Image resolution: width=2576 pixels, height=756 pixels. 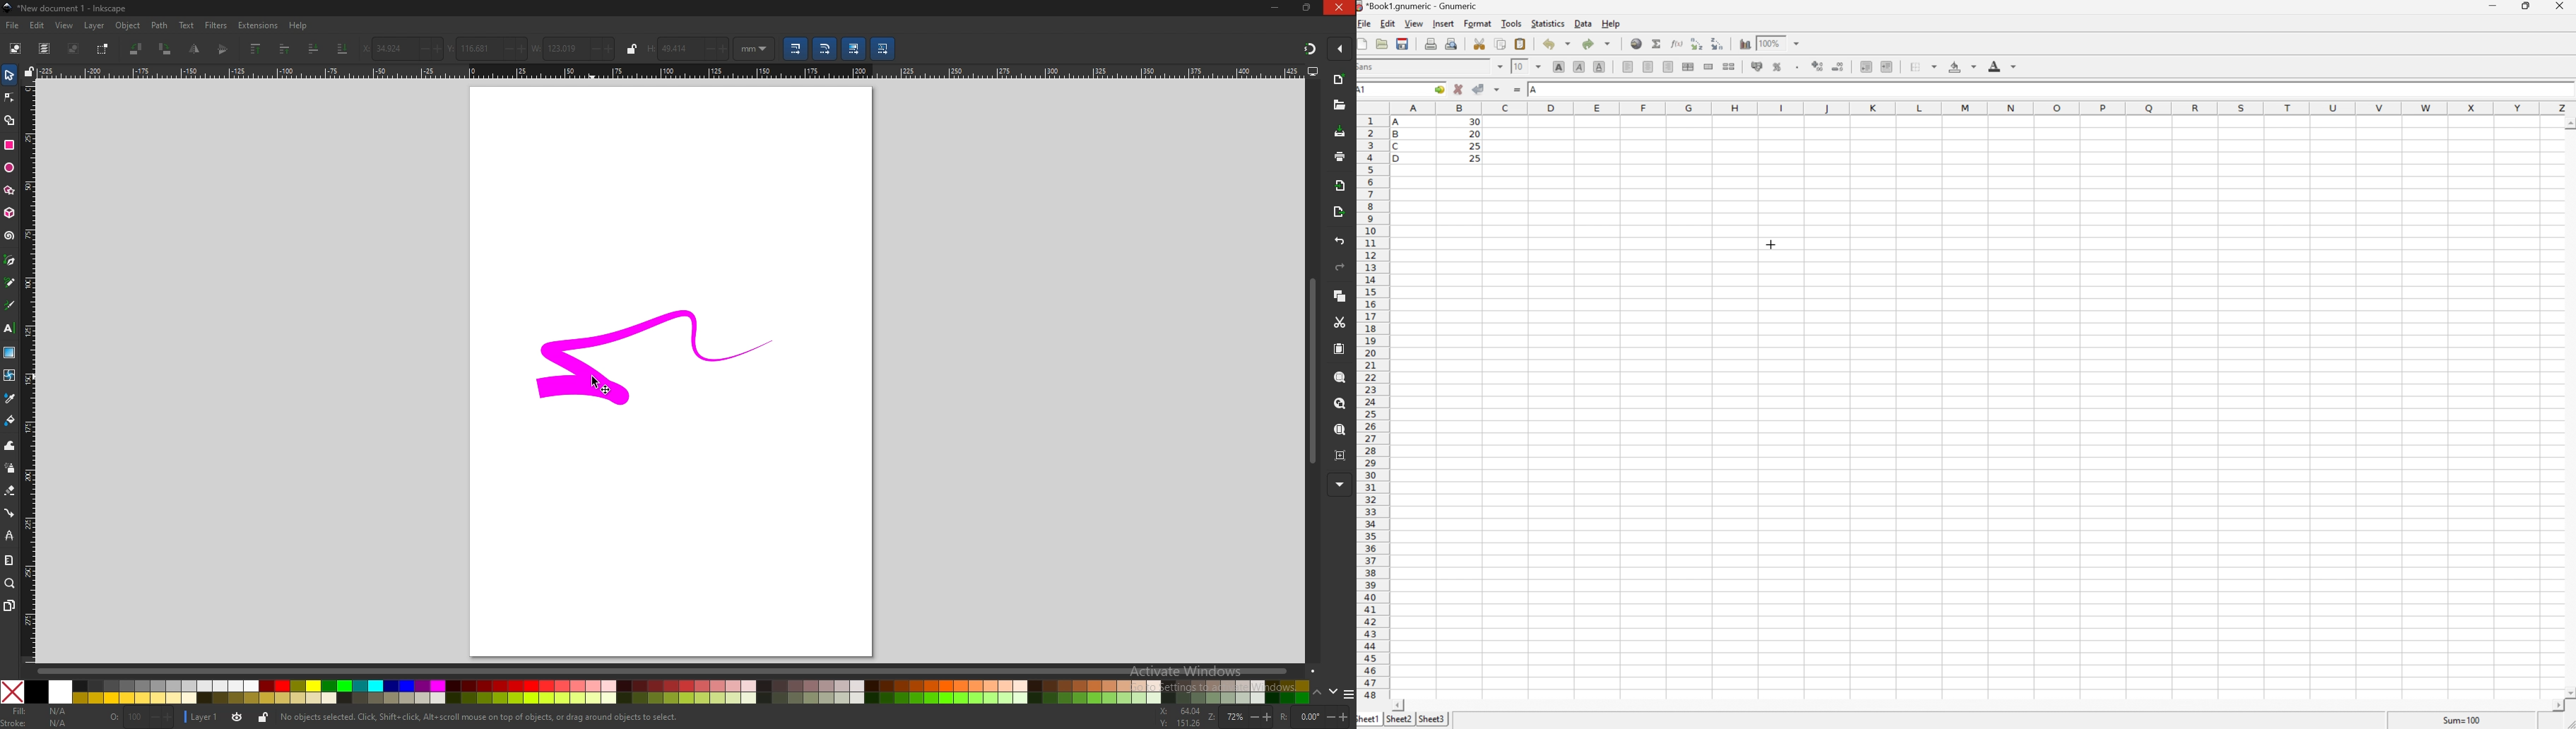 What do you see at coordinates (1399, 720) in the screenshot?
I see `Sheet2` at bounding box center [1399, 720].